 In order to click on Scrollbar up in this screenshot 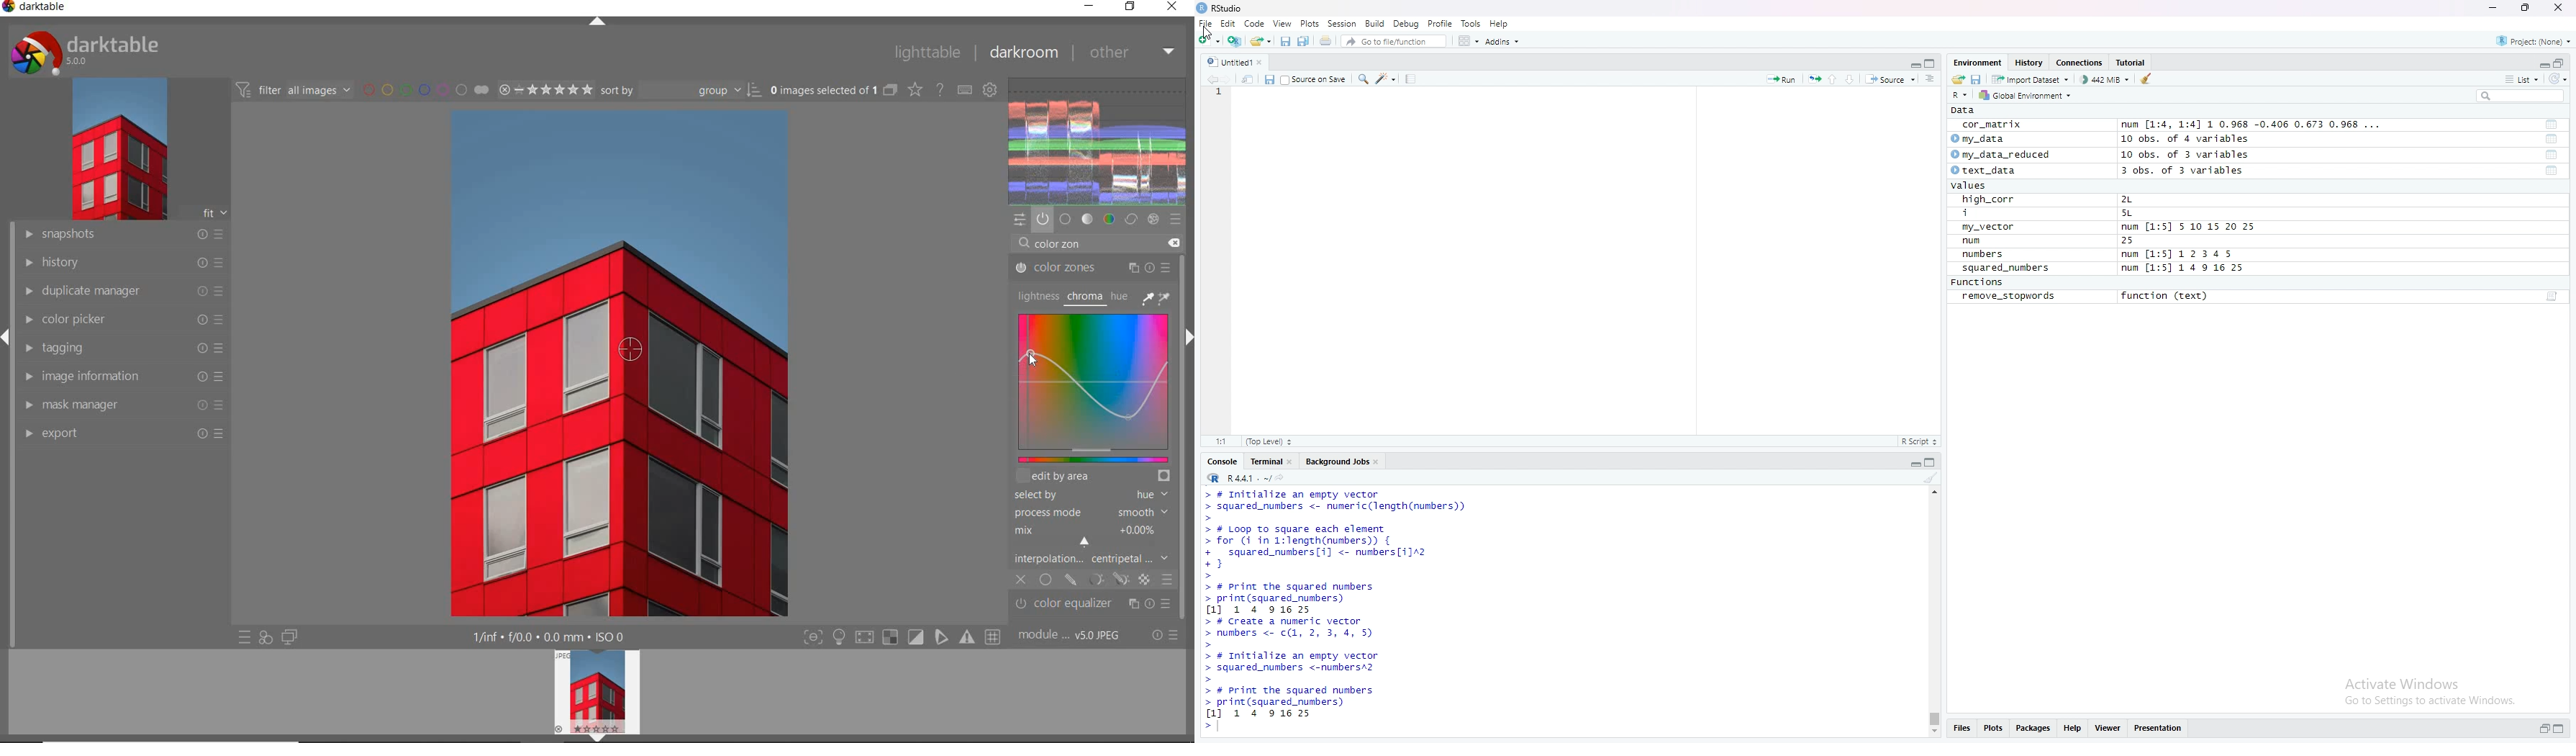, I will do `click(1933, 492)`.